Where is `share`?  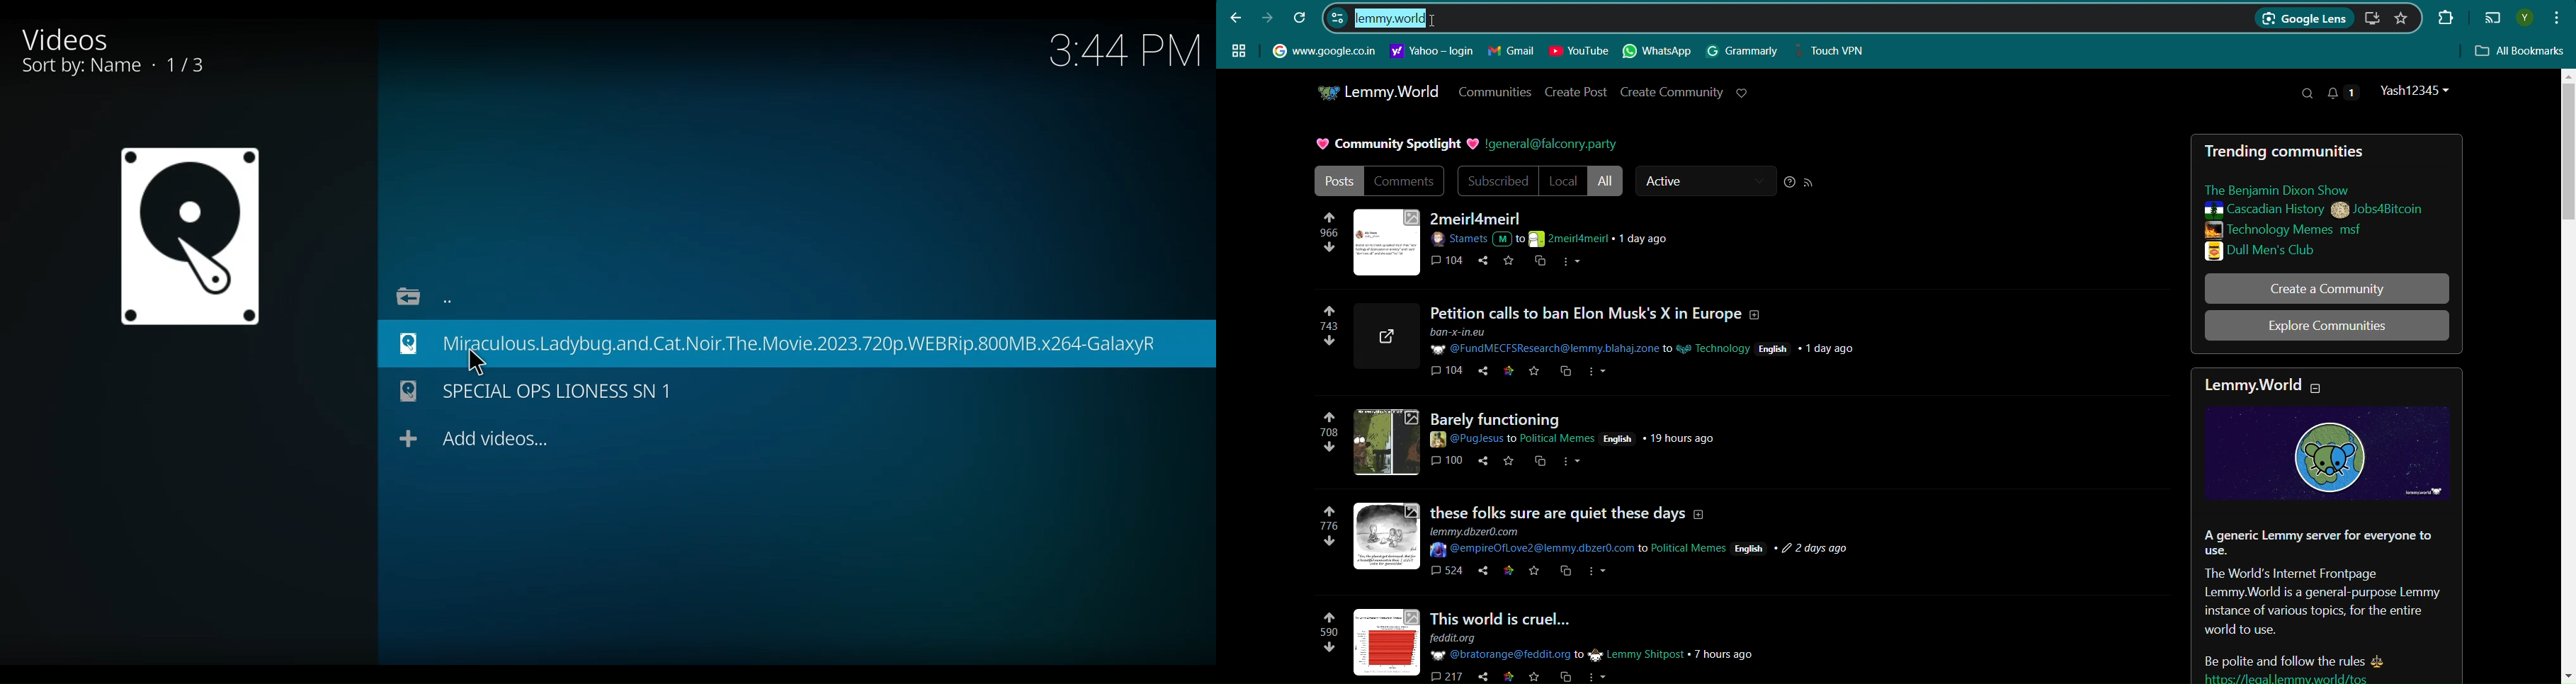
share is located at coordinates (1479, 677).